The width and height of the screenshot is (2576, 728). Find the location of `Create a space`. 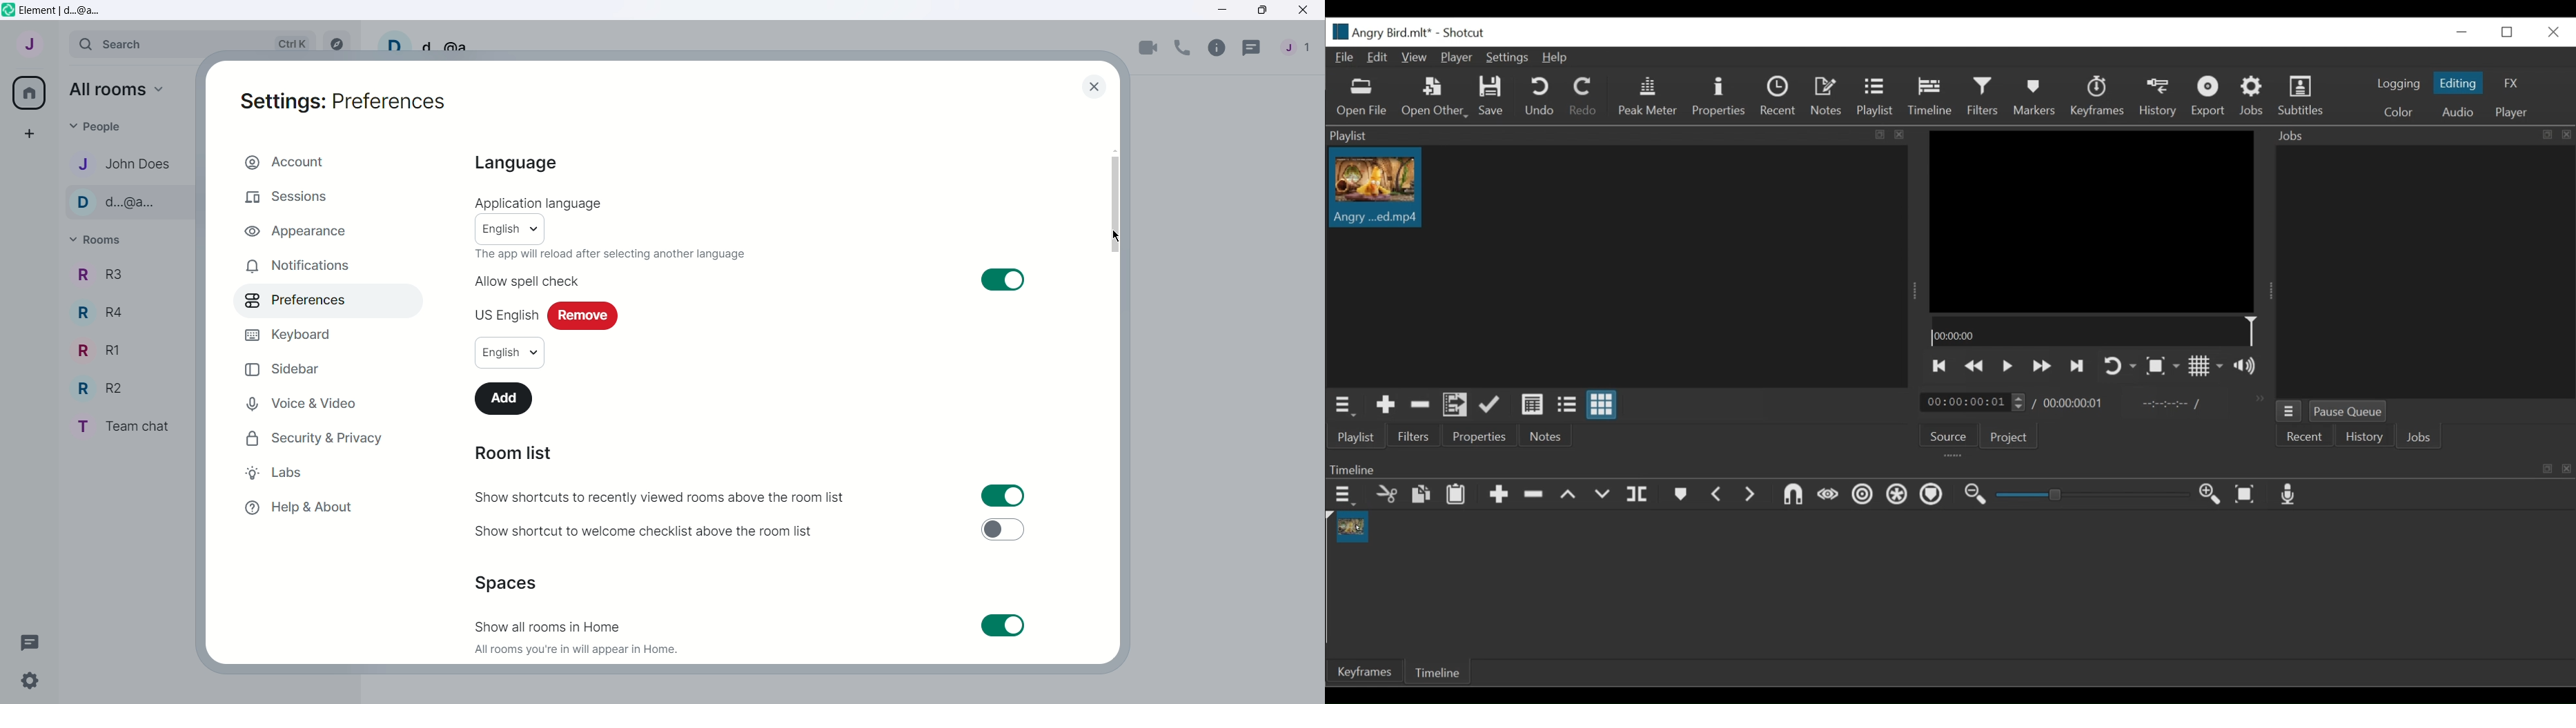

Create a space is located at coordinates (28, 132).